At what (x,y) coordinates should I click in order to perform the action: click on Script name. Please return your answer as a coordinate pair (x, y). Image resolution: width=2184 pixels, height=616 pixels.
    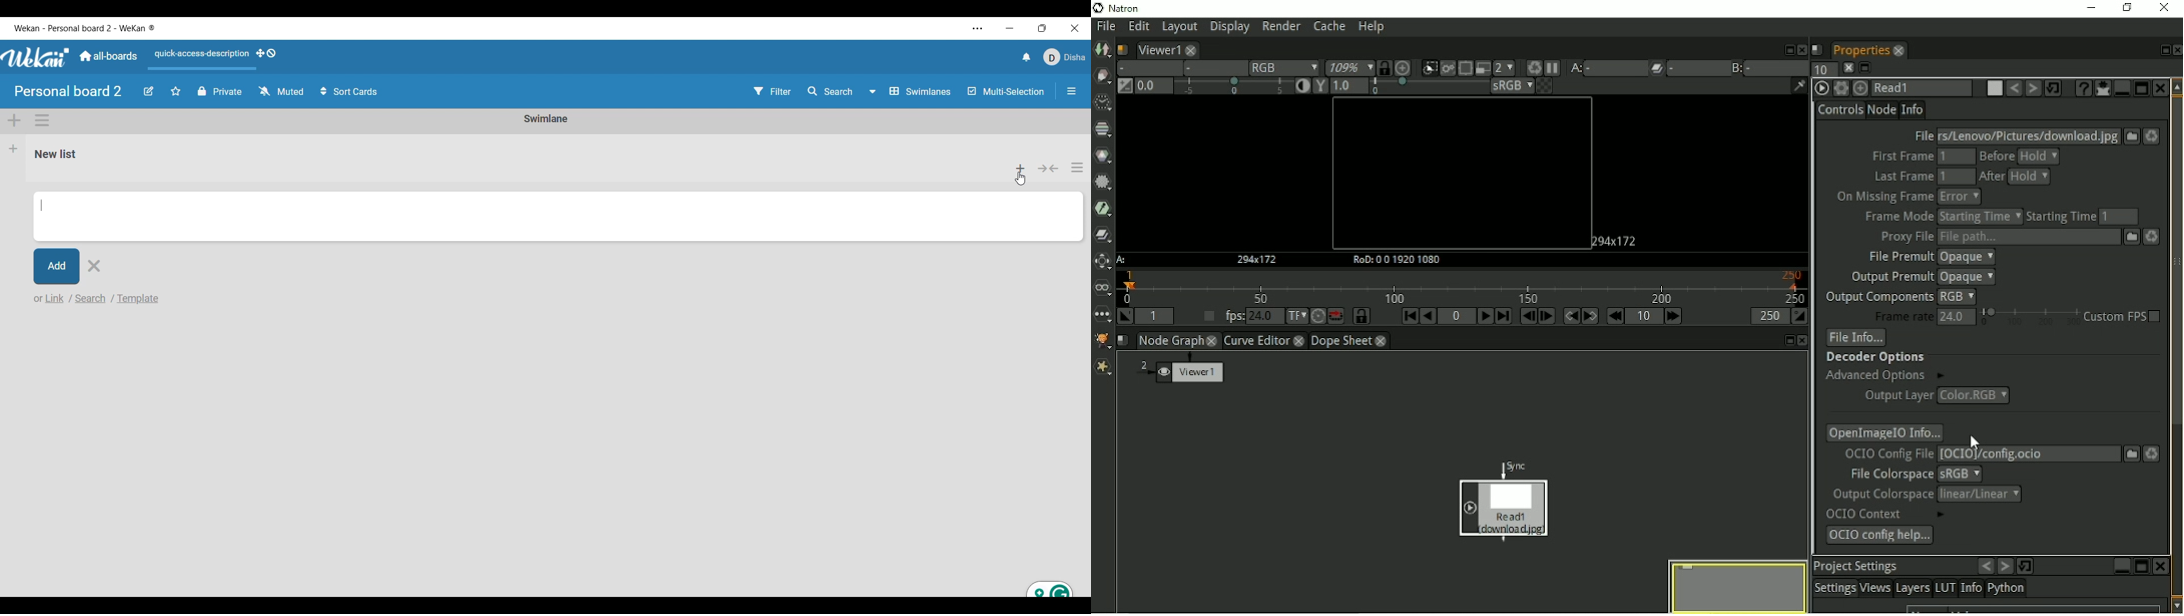
    Looking at the image, I should click on (1124, 341).